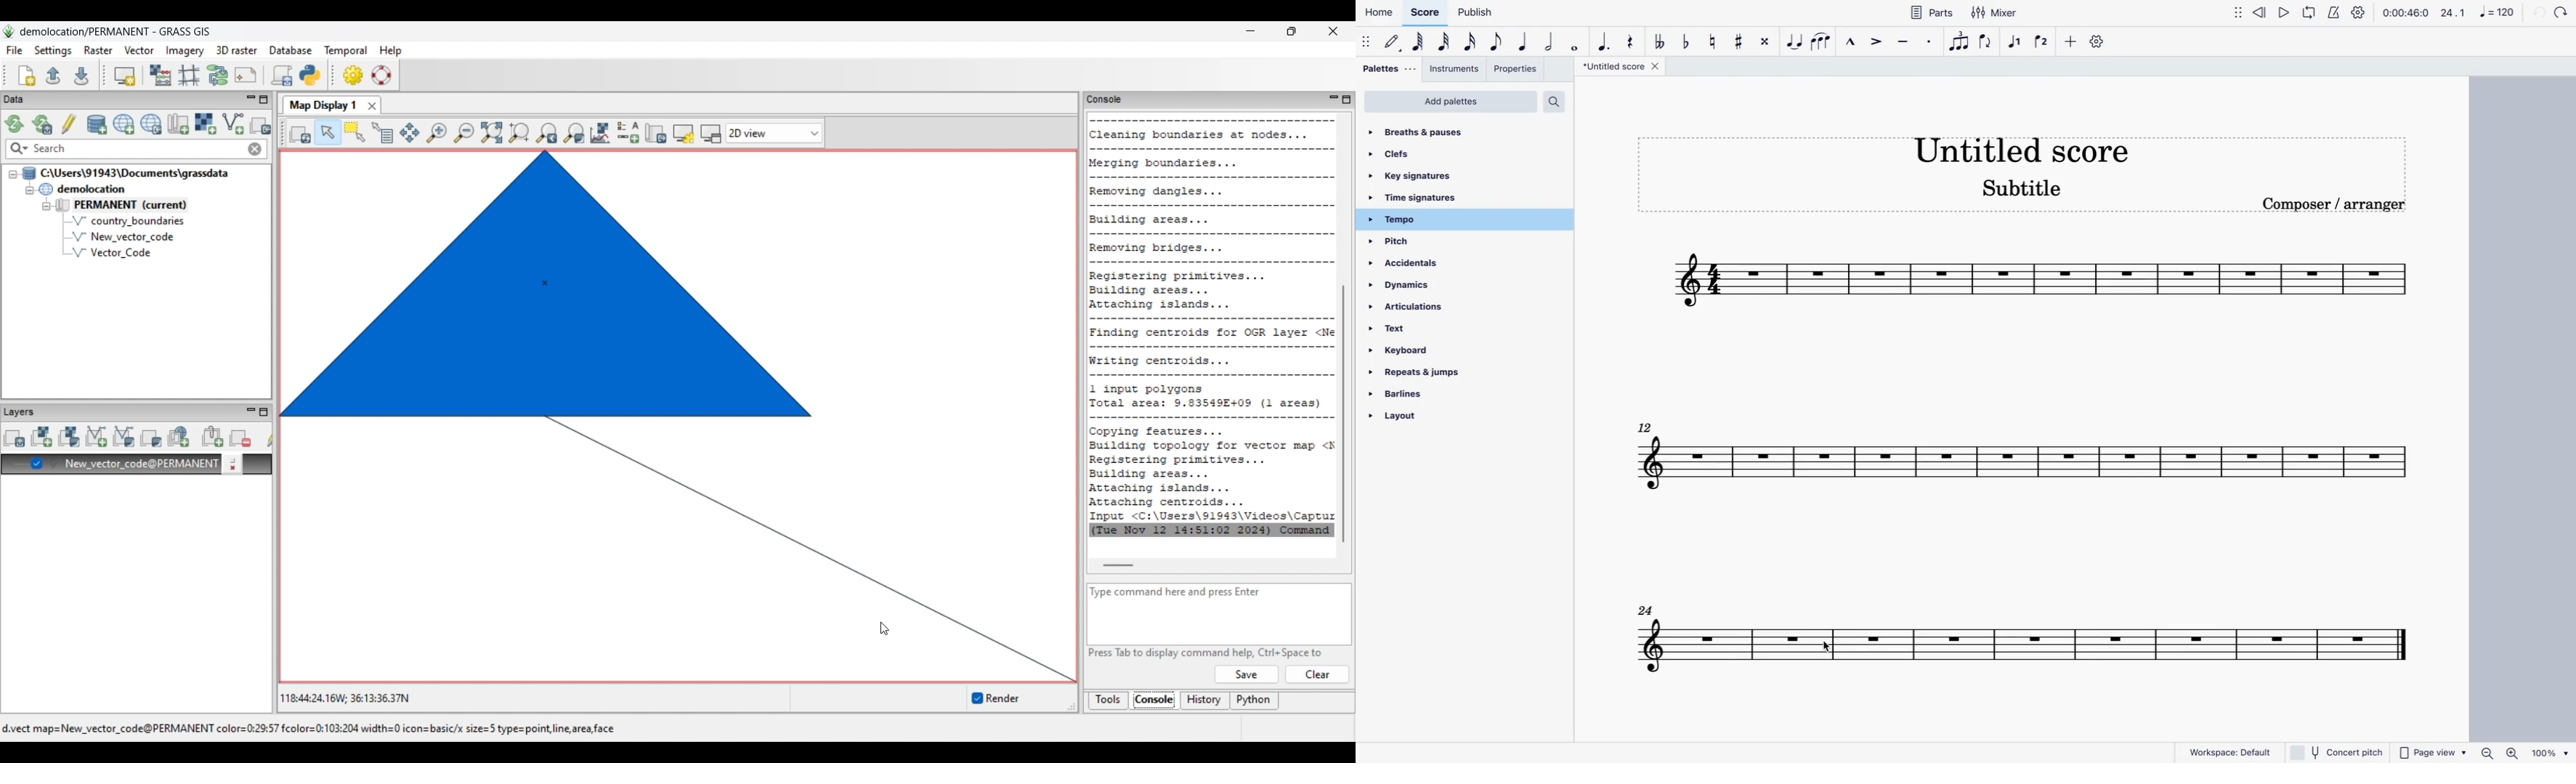 The image size is (2576, 784). I want to click on concert pitch, so click(2338, 753).